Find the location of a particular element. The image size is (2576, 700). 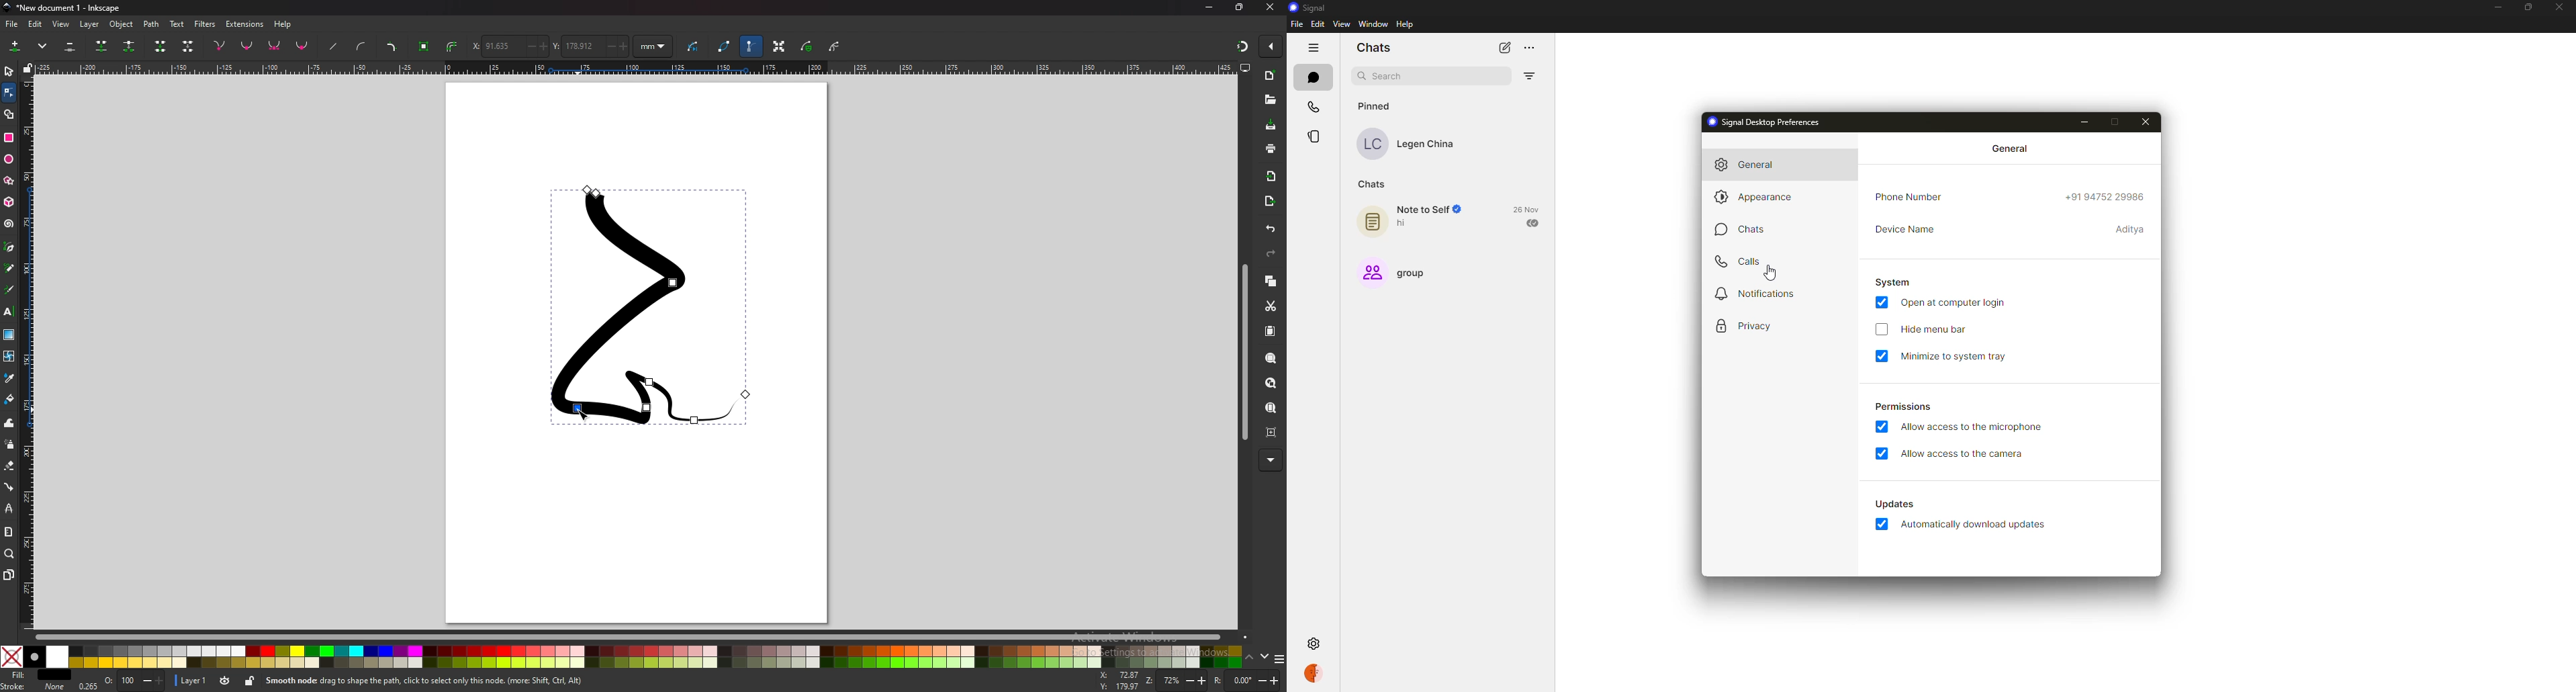

date is located at coordinates (1528, 208).